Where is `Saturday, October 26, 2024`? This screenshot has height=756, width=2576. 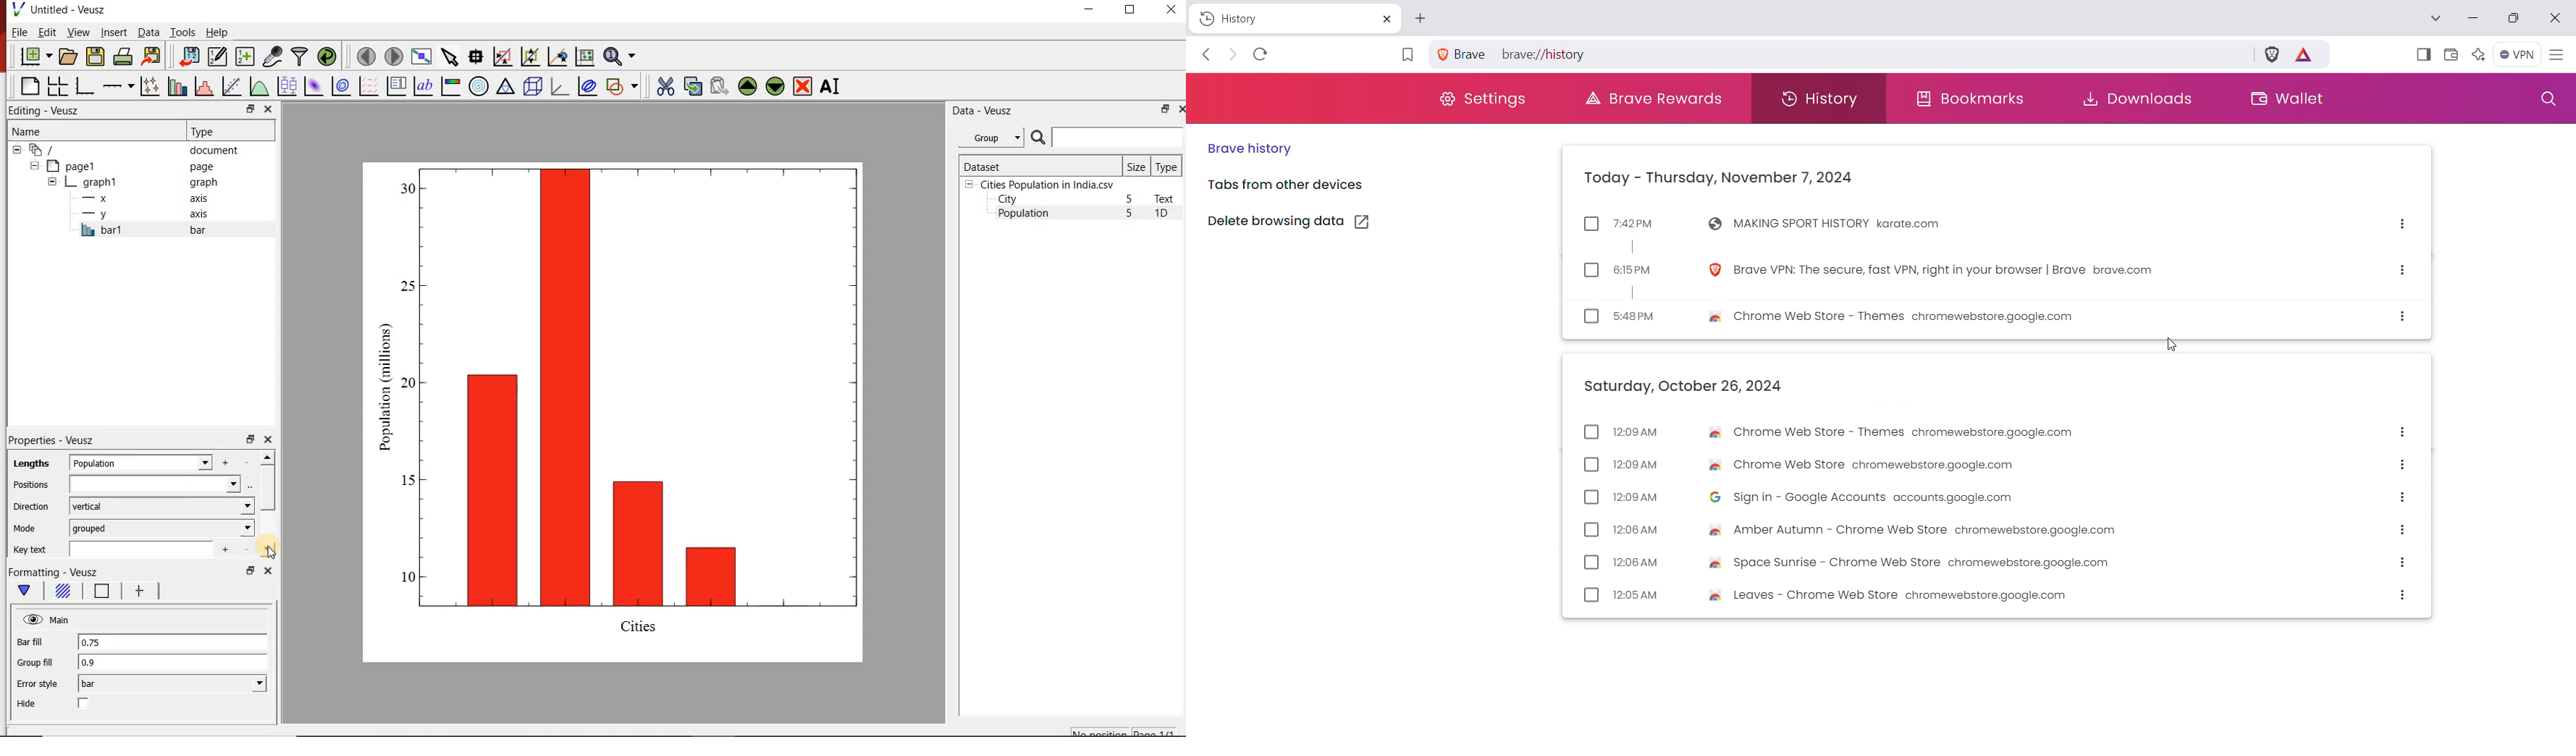 Saturday, October 26, 2024 is located at coordinates (1738, 386).